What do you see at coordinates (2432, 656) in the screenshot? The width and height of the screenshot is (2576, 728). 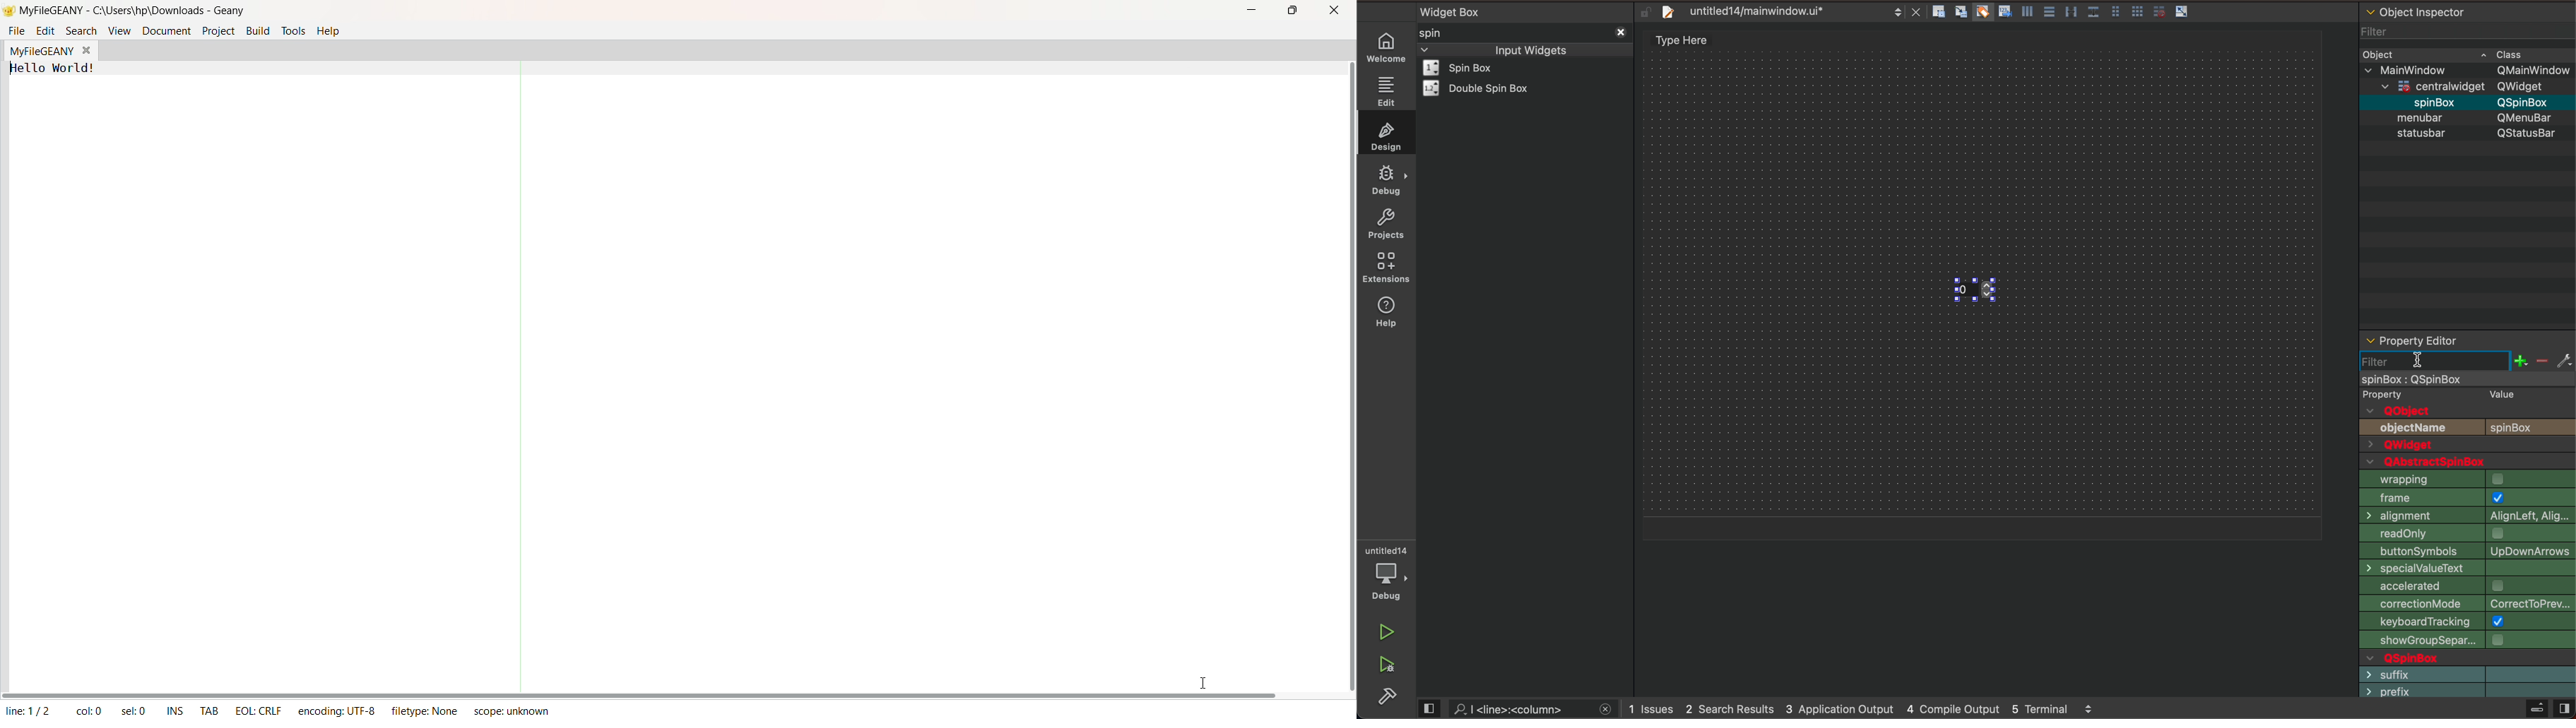 I see `text` at bounding box center [2432, 656].